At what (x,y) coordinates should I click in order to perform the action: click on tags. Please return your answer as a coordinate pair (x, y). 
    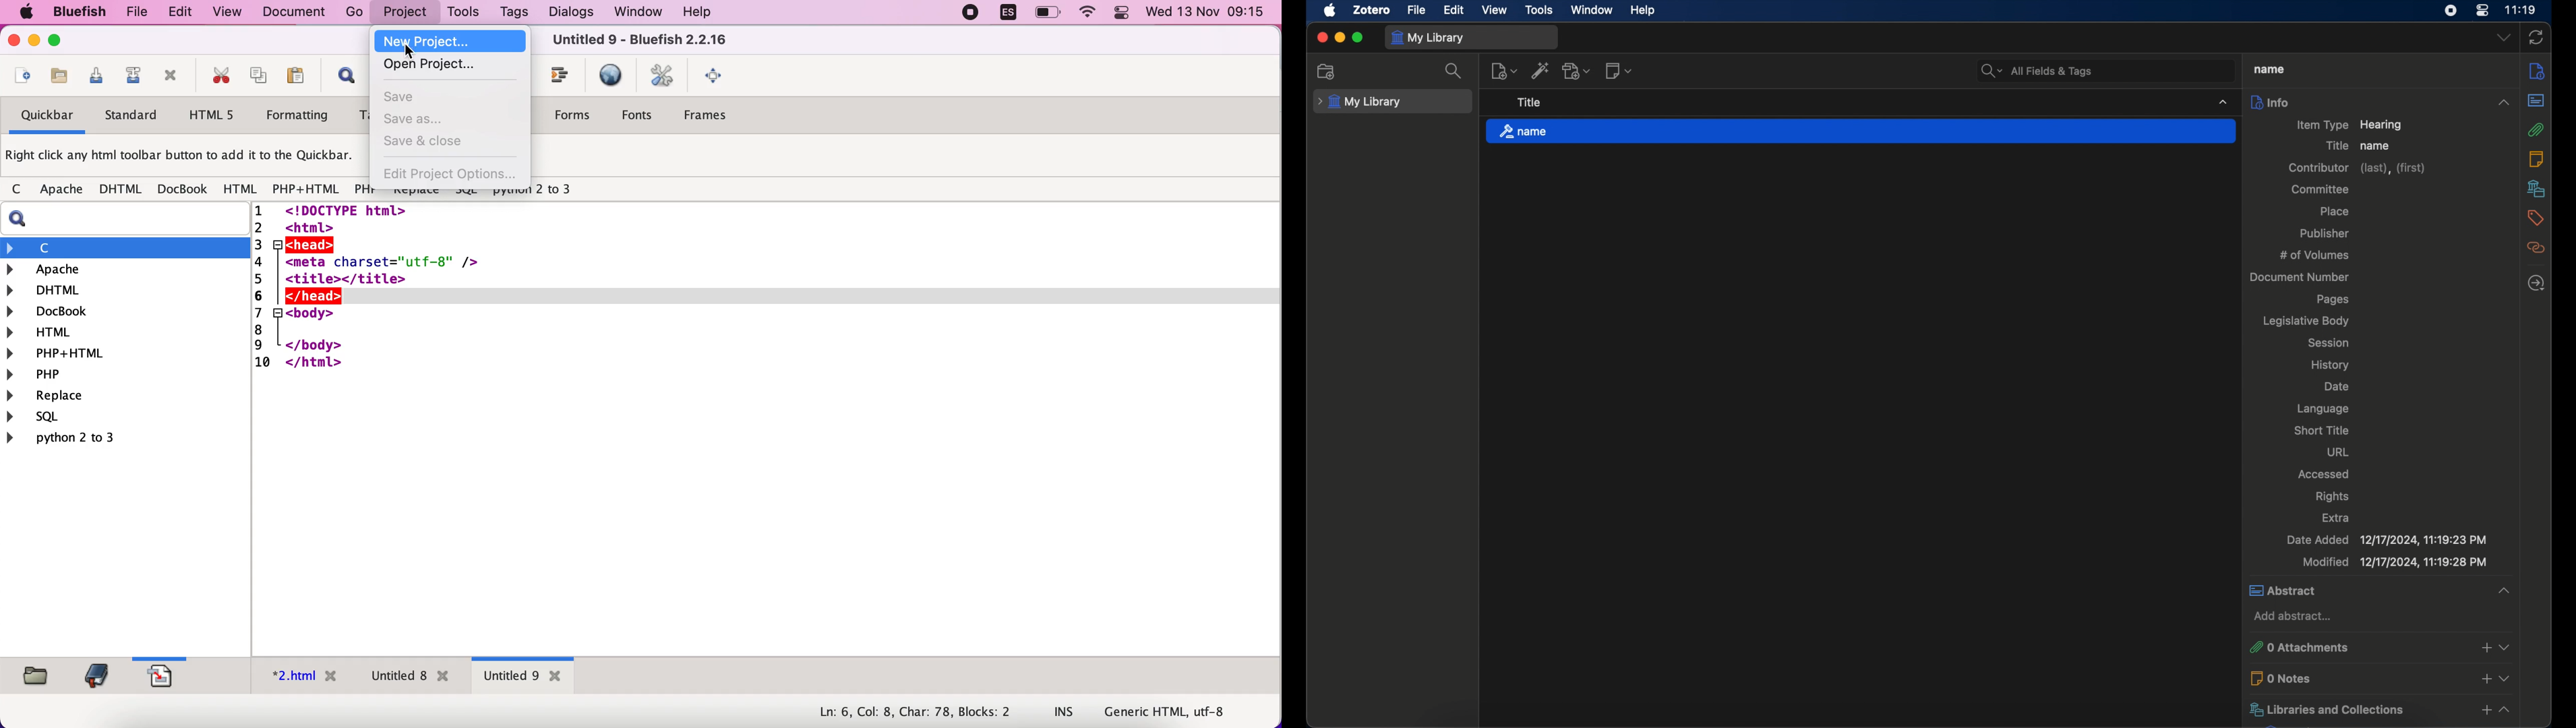
    Looking at the image, I should click on (2534, 218).